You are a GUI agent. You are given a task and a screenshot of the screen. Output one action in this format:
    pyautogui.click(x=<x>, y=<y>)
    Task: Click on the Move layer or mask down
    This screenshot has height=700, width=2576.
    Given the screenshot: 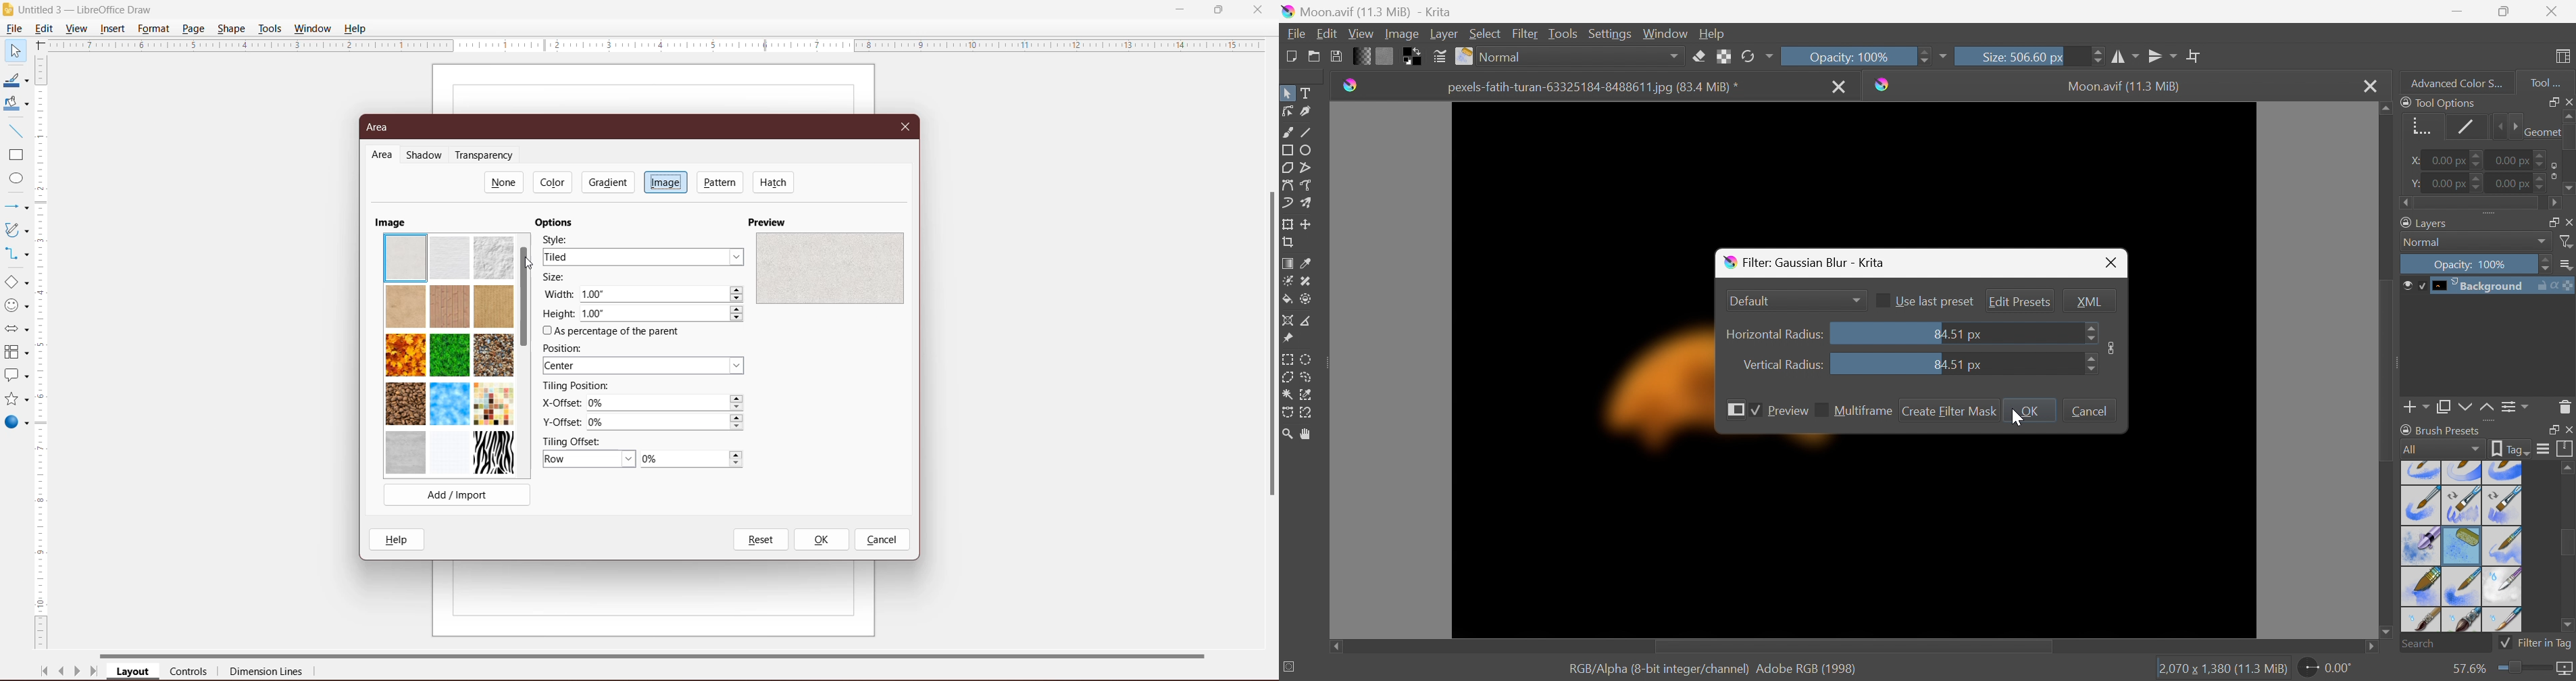 What is the action you would take?
    pyautogui.click(x=2465, y=408)
    